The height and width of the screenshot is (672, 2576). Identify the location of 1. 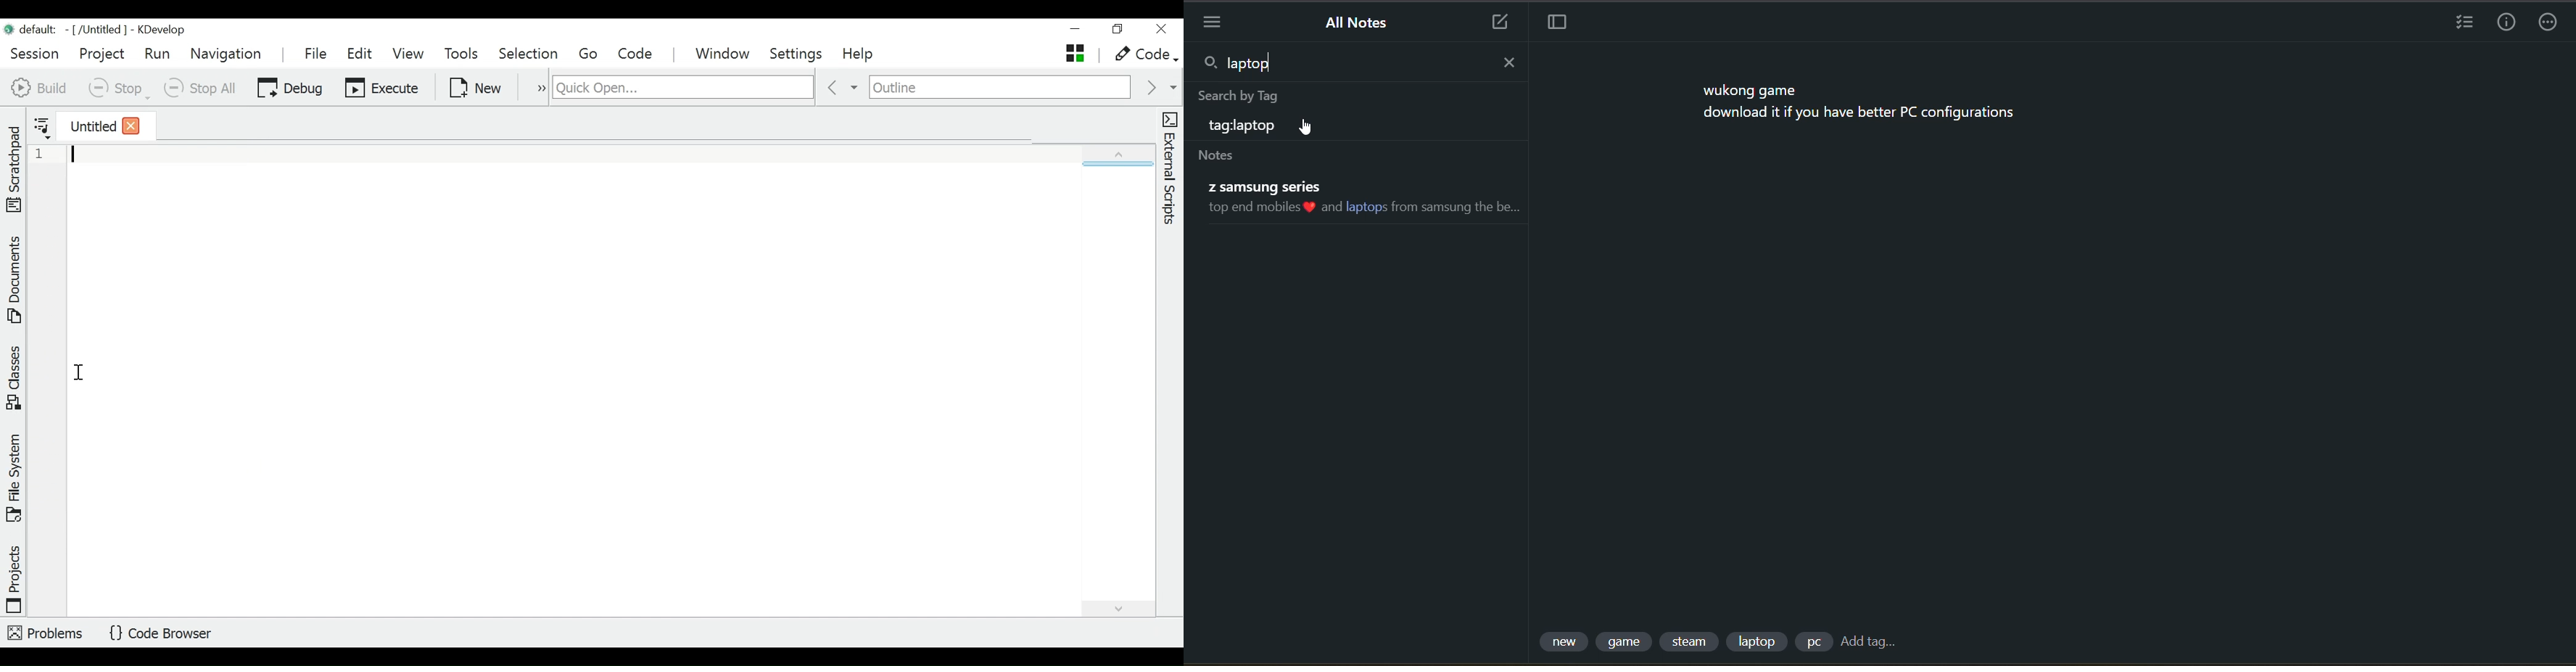
(44, 153).